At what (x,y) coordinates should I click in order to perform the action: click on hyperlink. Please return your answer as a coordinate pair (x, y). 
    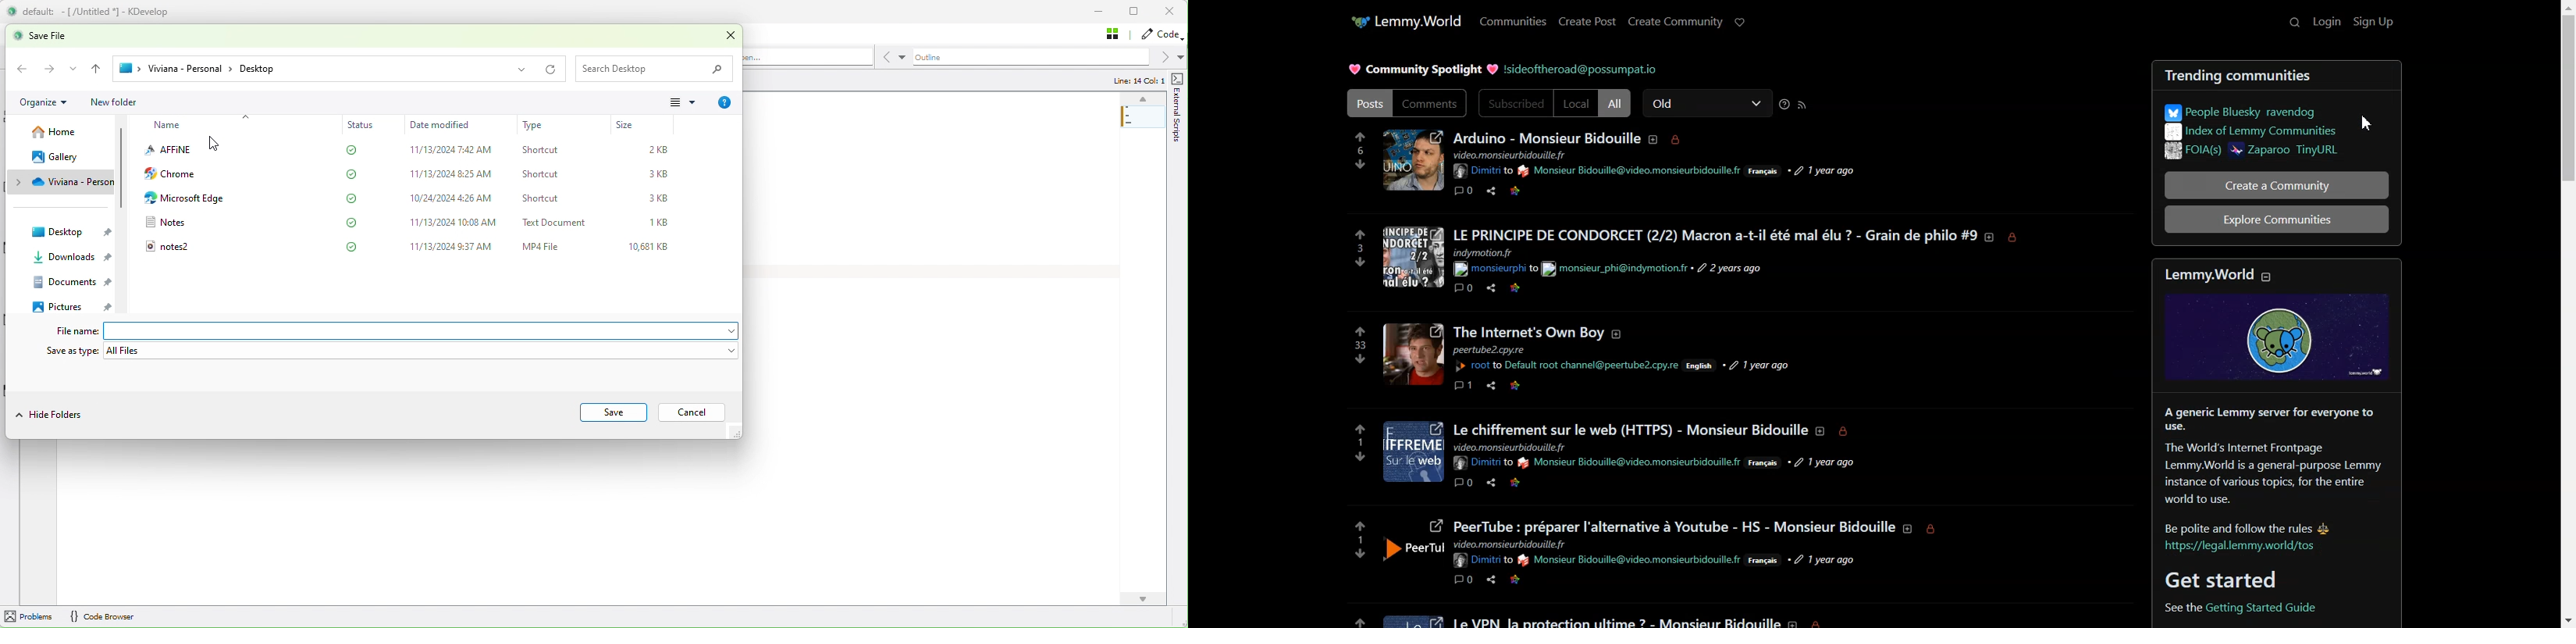
    Looking at the image, I should click on (2243, 551).